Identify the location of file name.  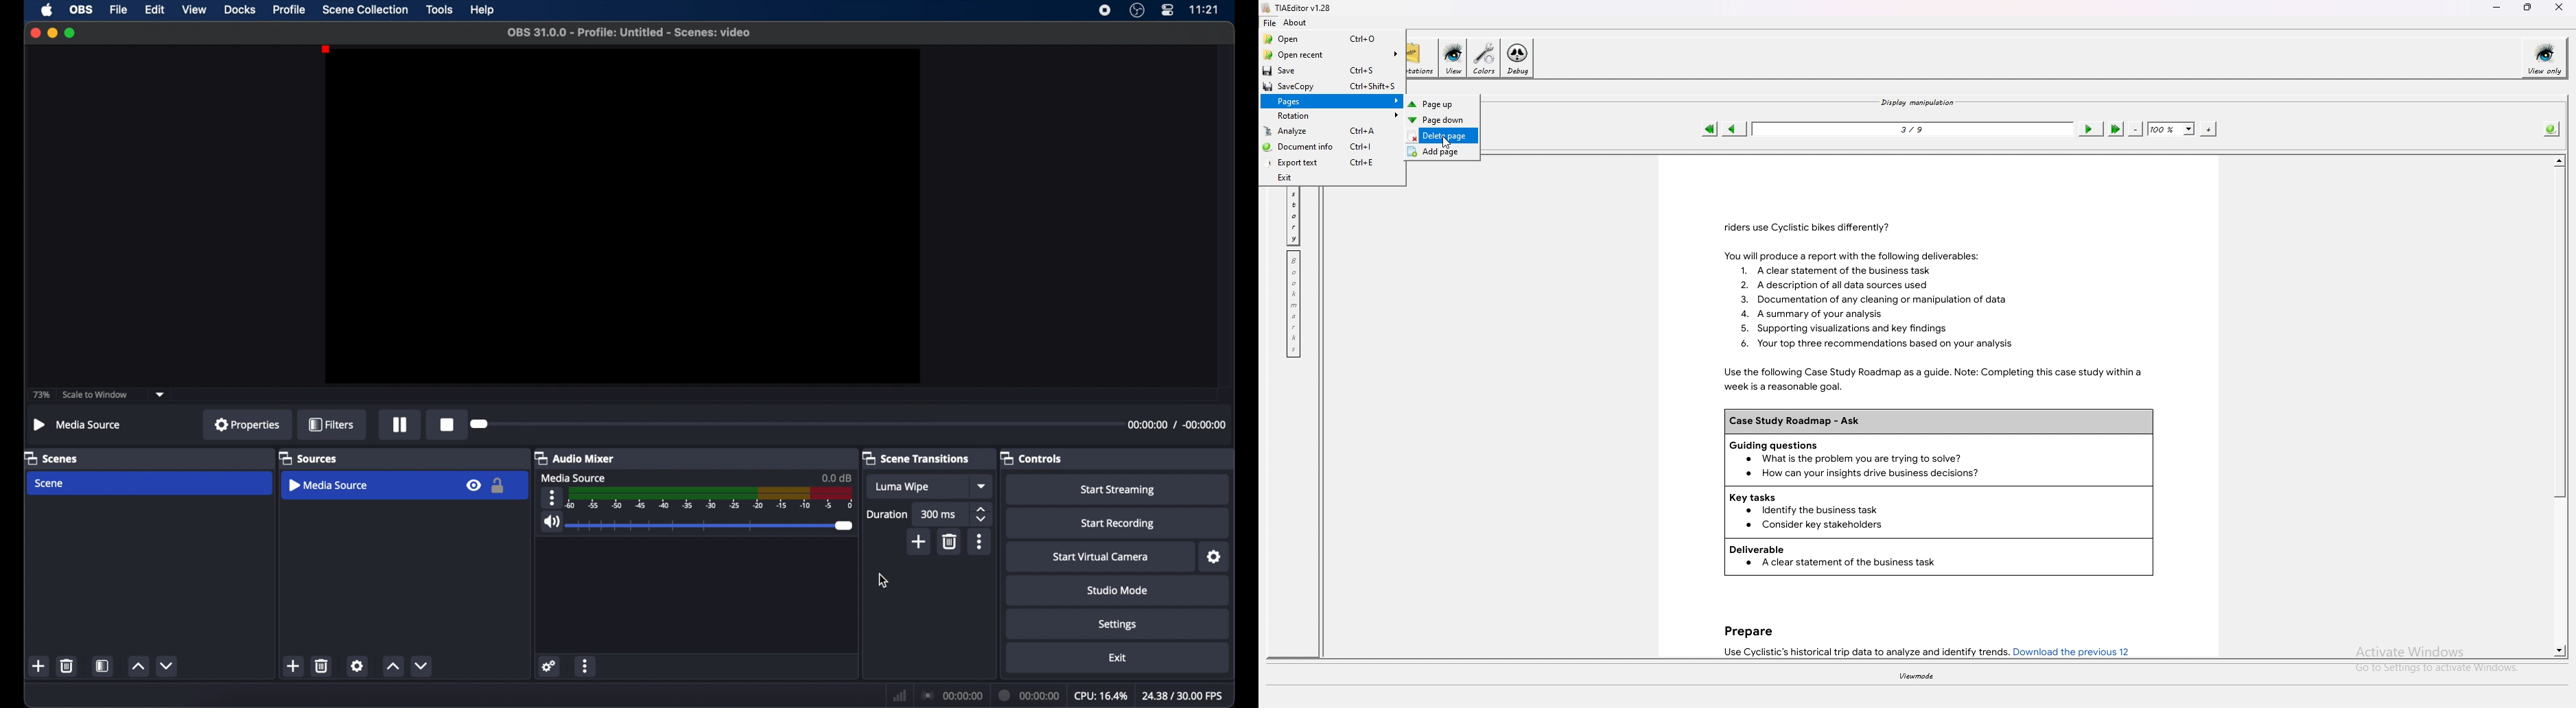
(629, 33).